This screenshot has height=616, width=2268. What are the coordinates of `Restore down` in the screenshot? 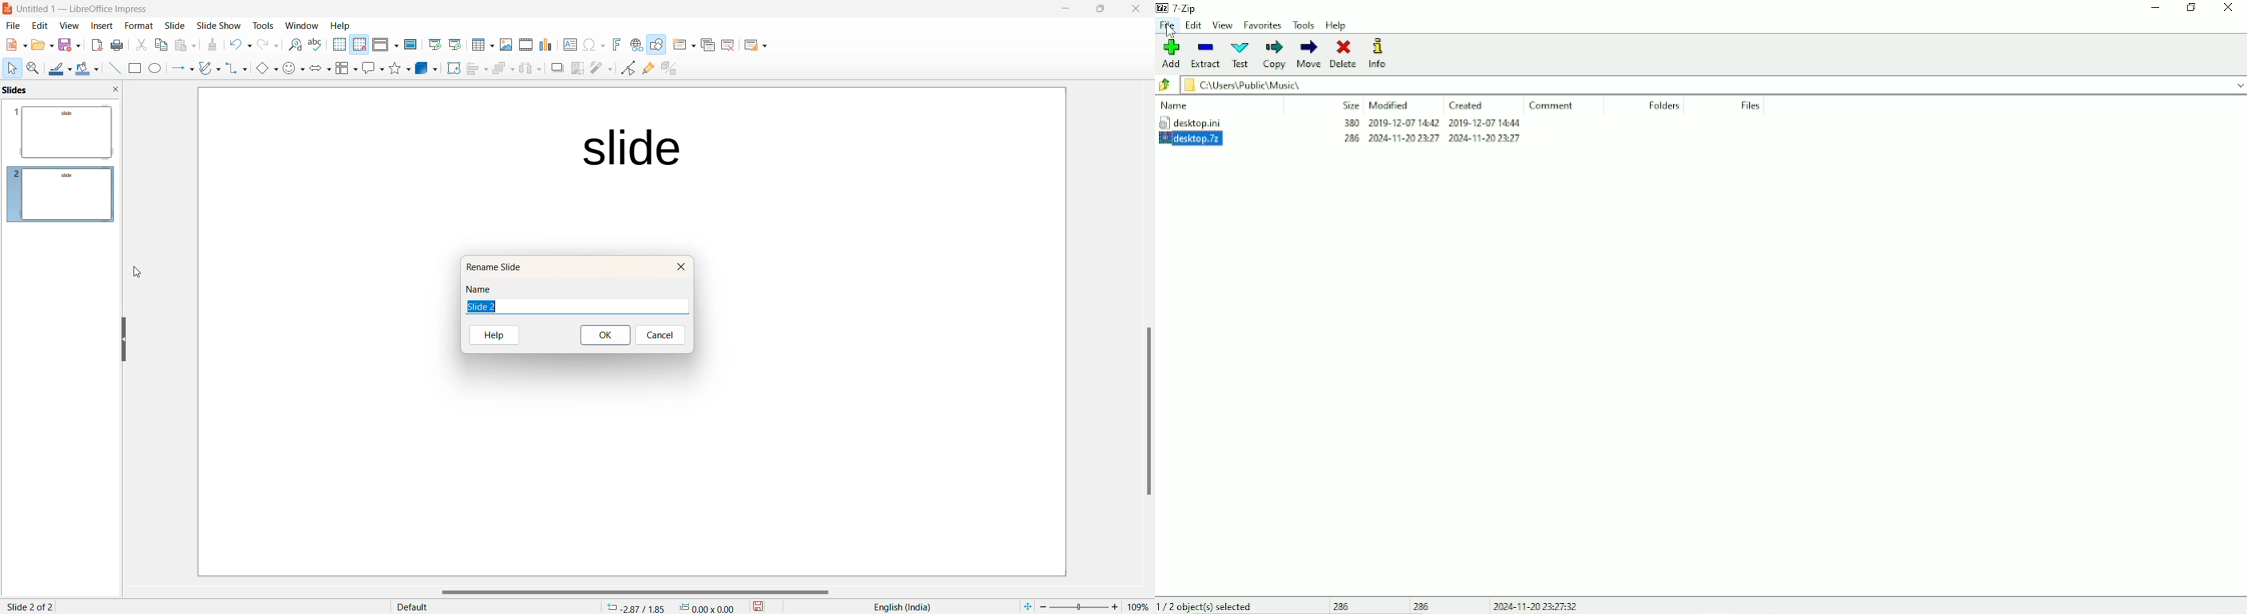 It's located at (2190, 8).